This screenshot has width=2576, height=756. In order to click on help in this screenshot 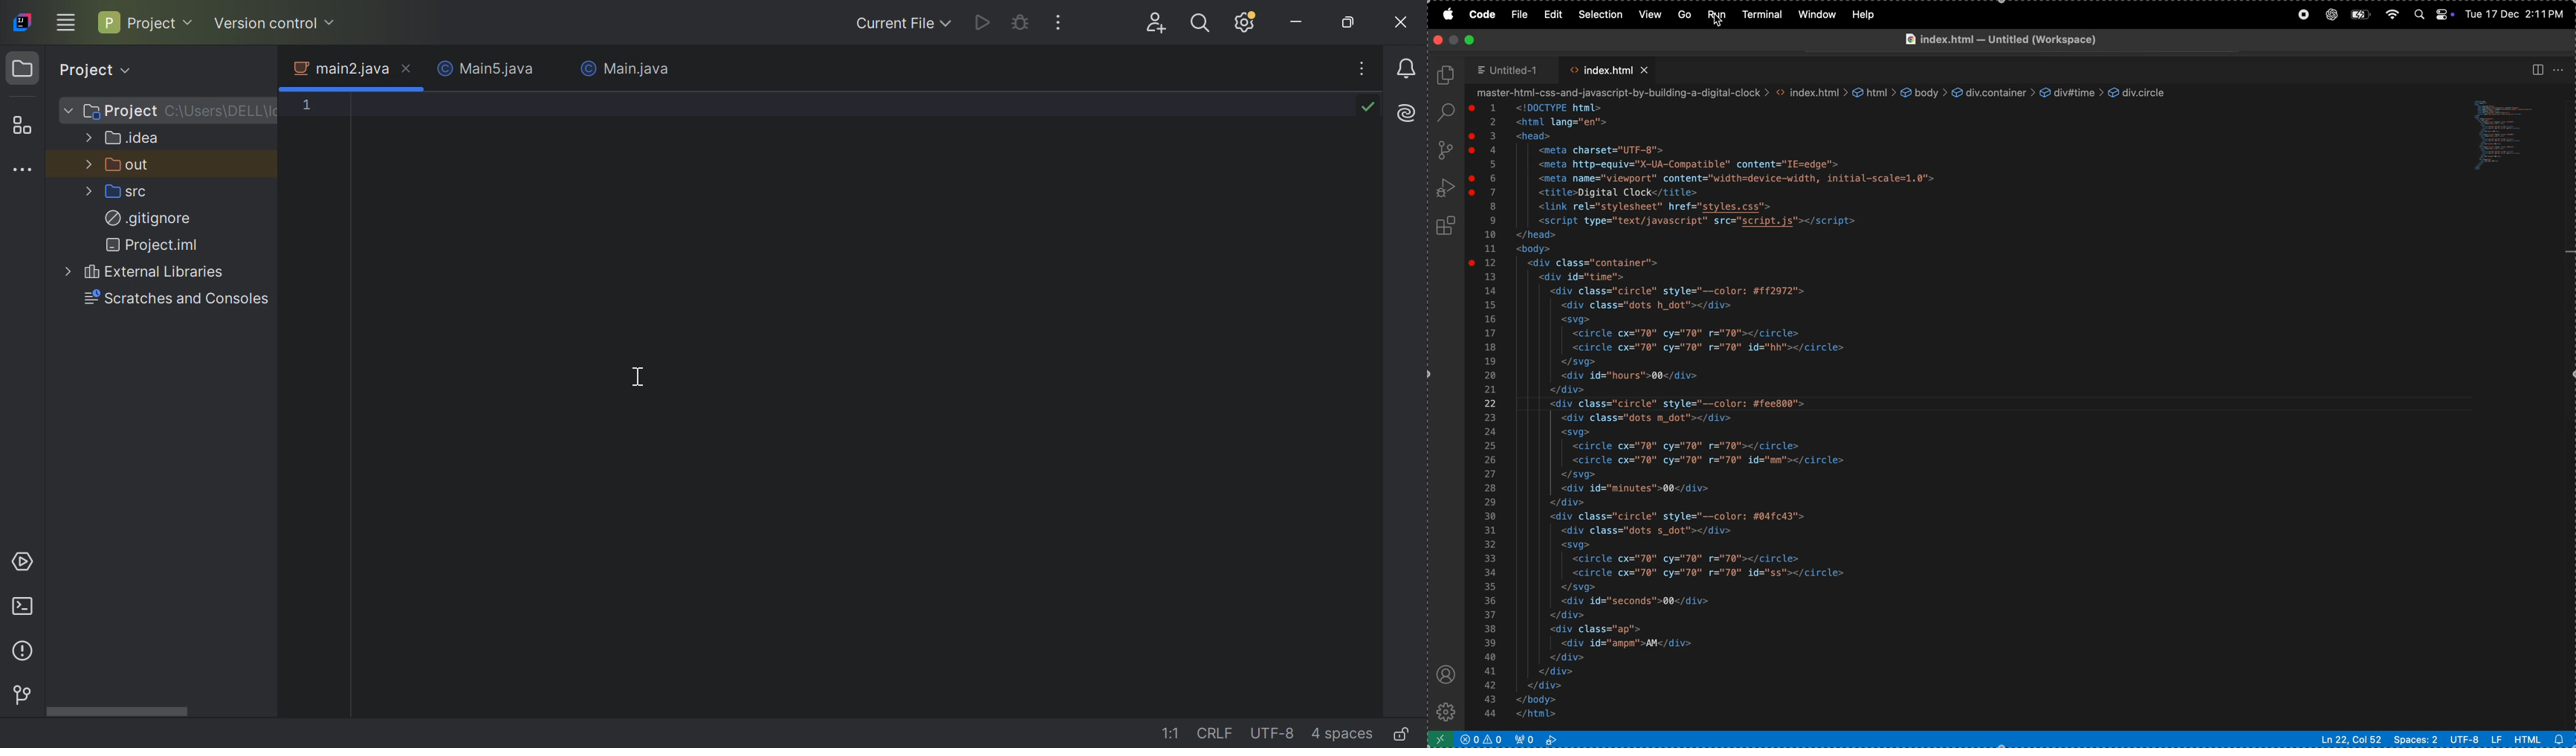, I will do `click(1865, 14)`.